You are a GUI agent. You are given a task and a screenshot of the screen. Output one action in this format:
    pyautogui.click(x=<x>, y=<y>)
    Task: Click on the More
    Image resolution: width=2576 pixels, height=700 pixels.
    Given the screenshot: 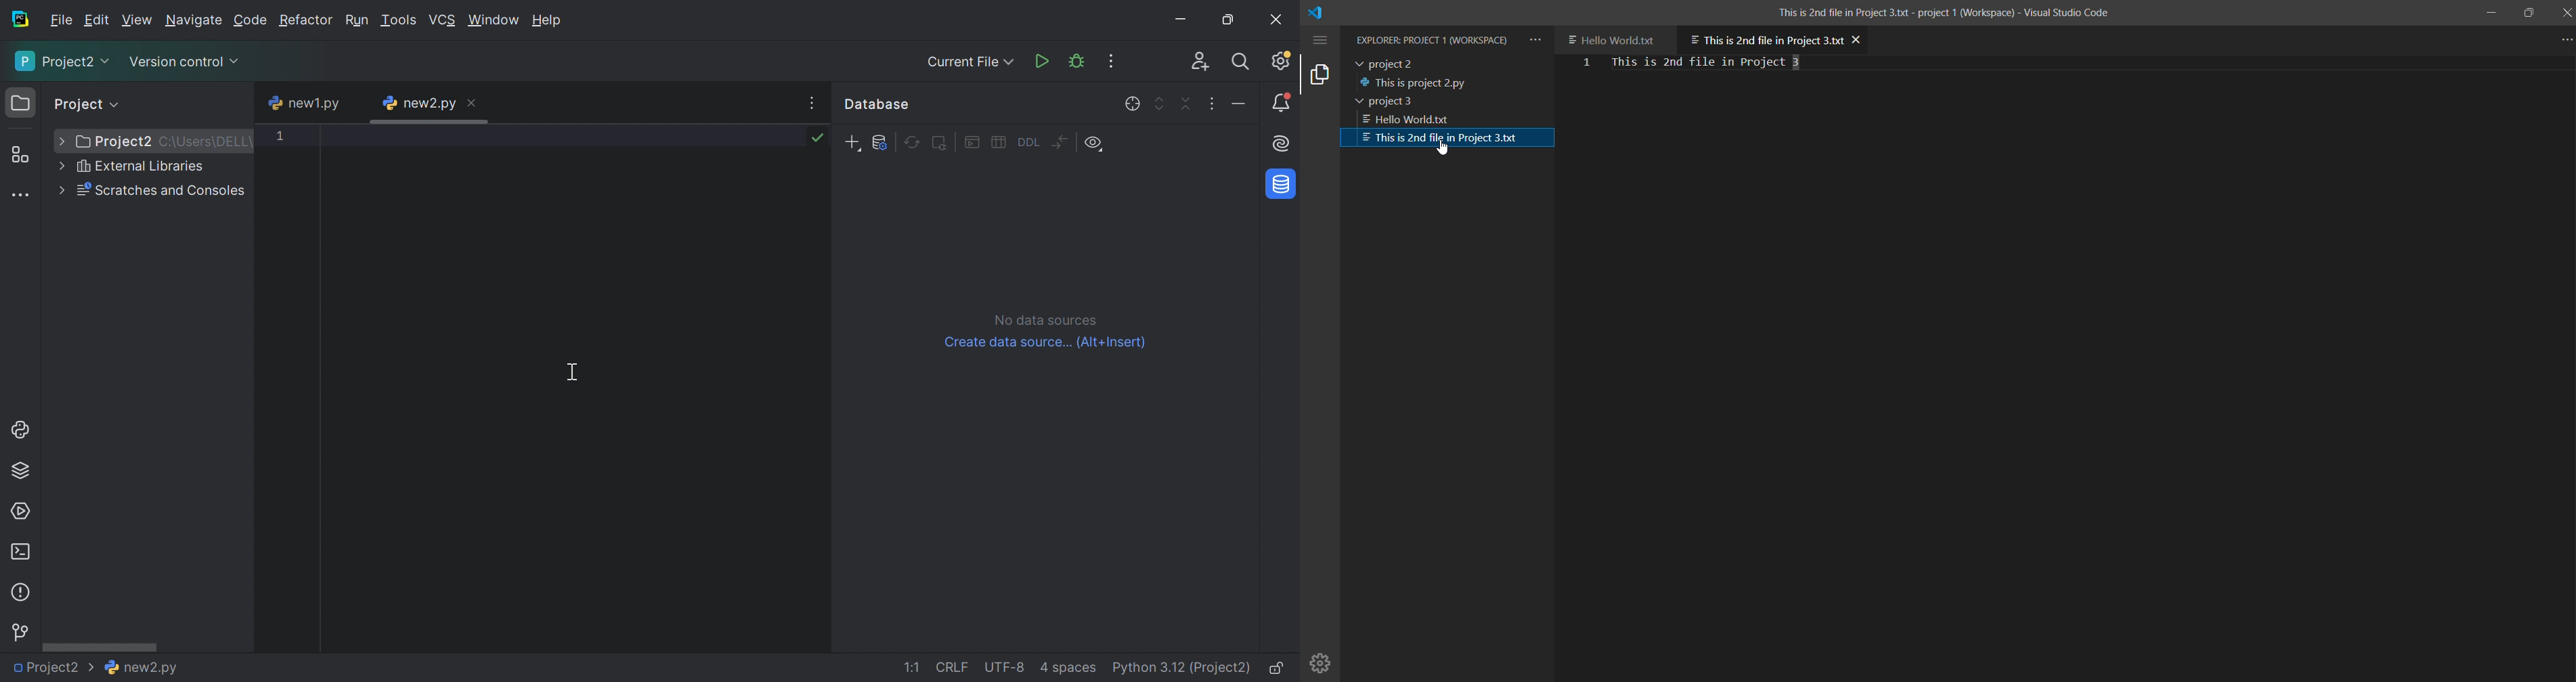 What is the action you would take?
    pyautogui.click(x=61, y=191)
    